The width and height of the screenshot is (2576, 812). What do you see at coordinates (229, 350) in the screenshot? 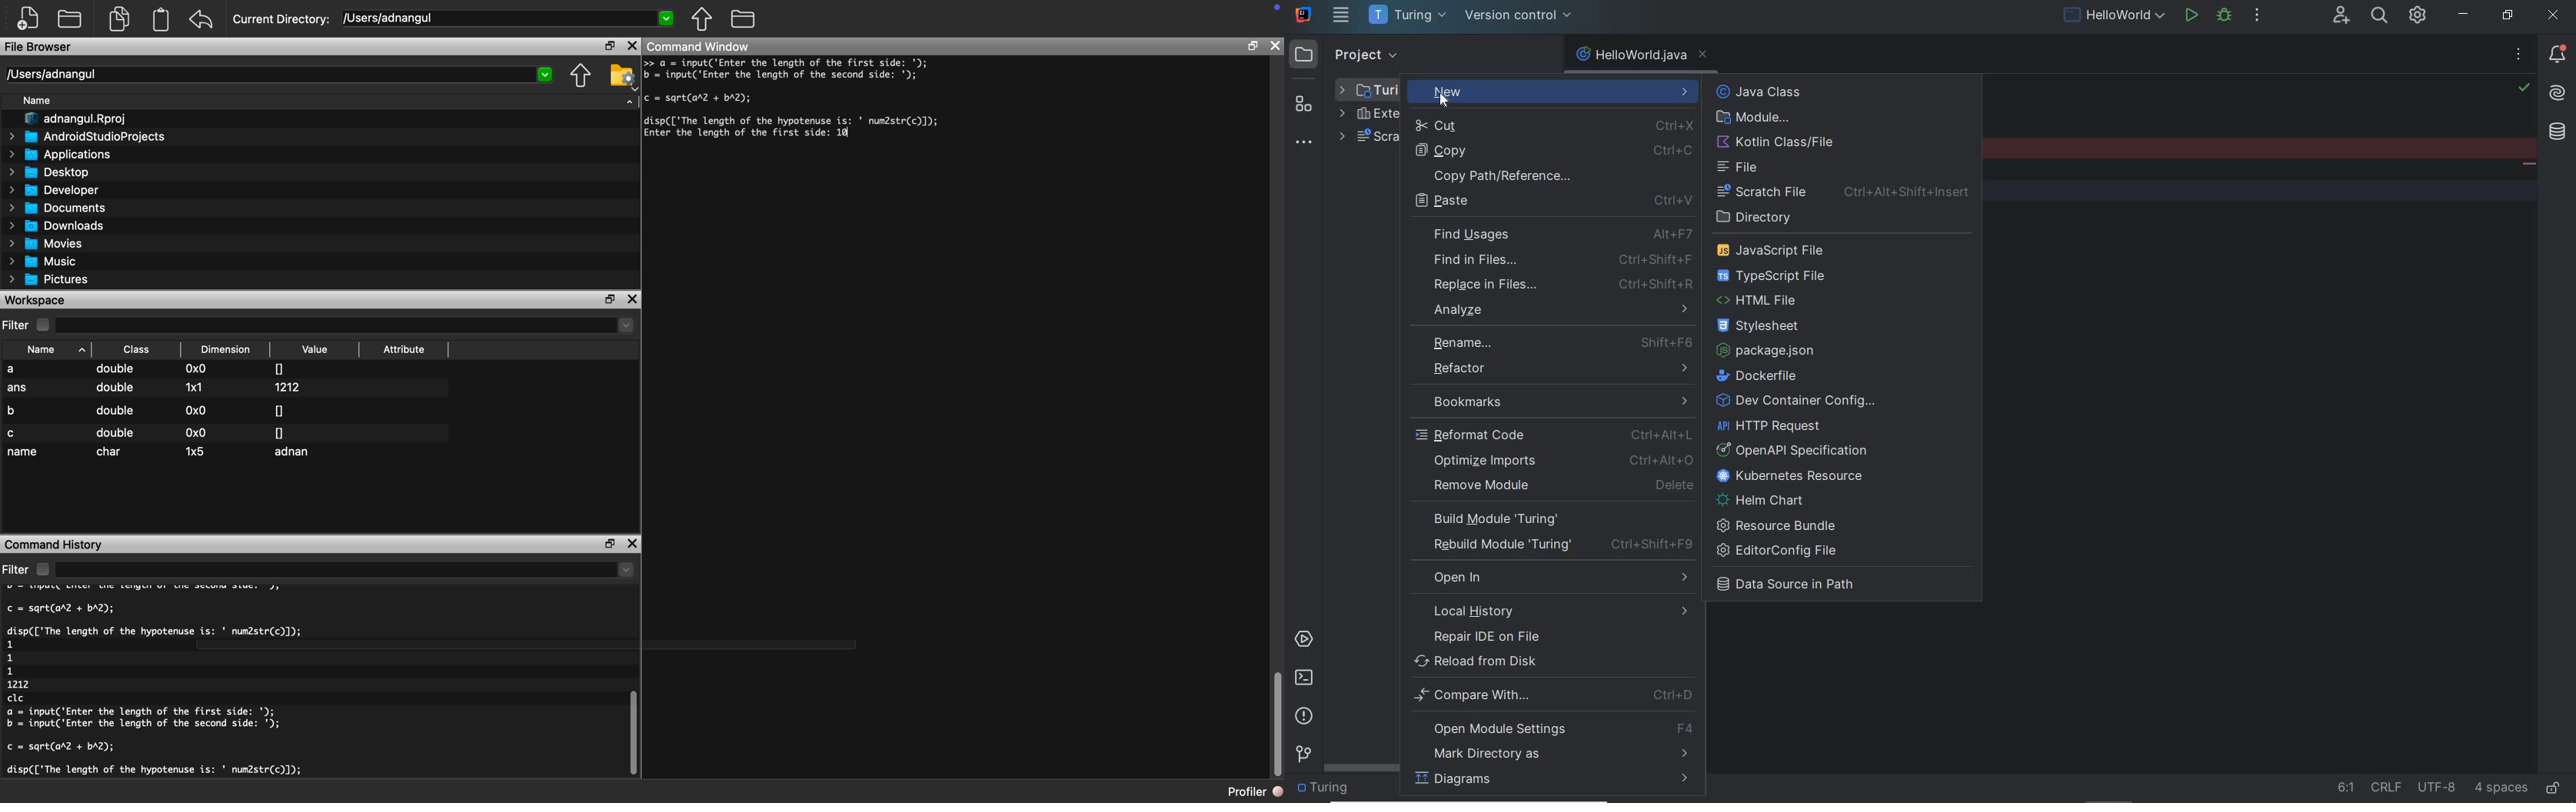
I see `Dimension` at bounding box center [229, 350].